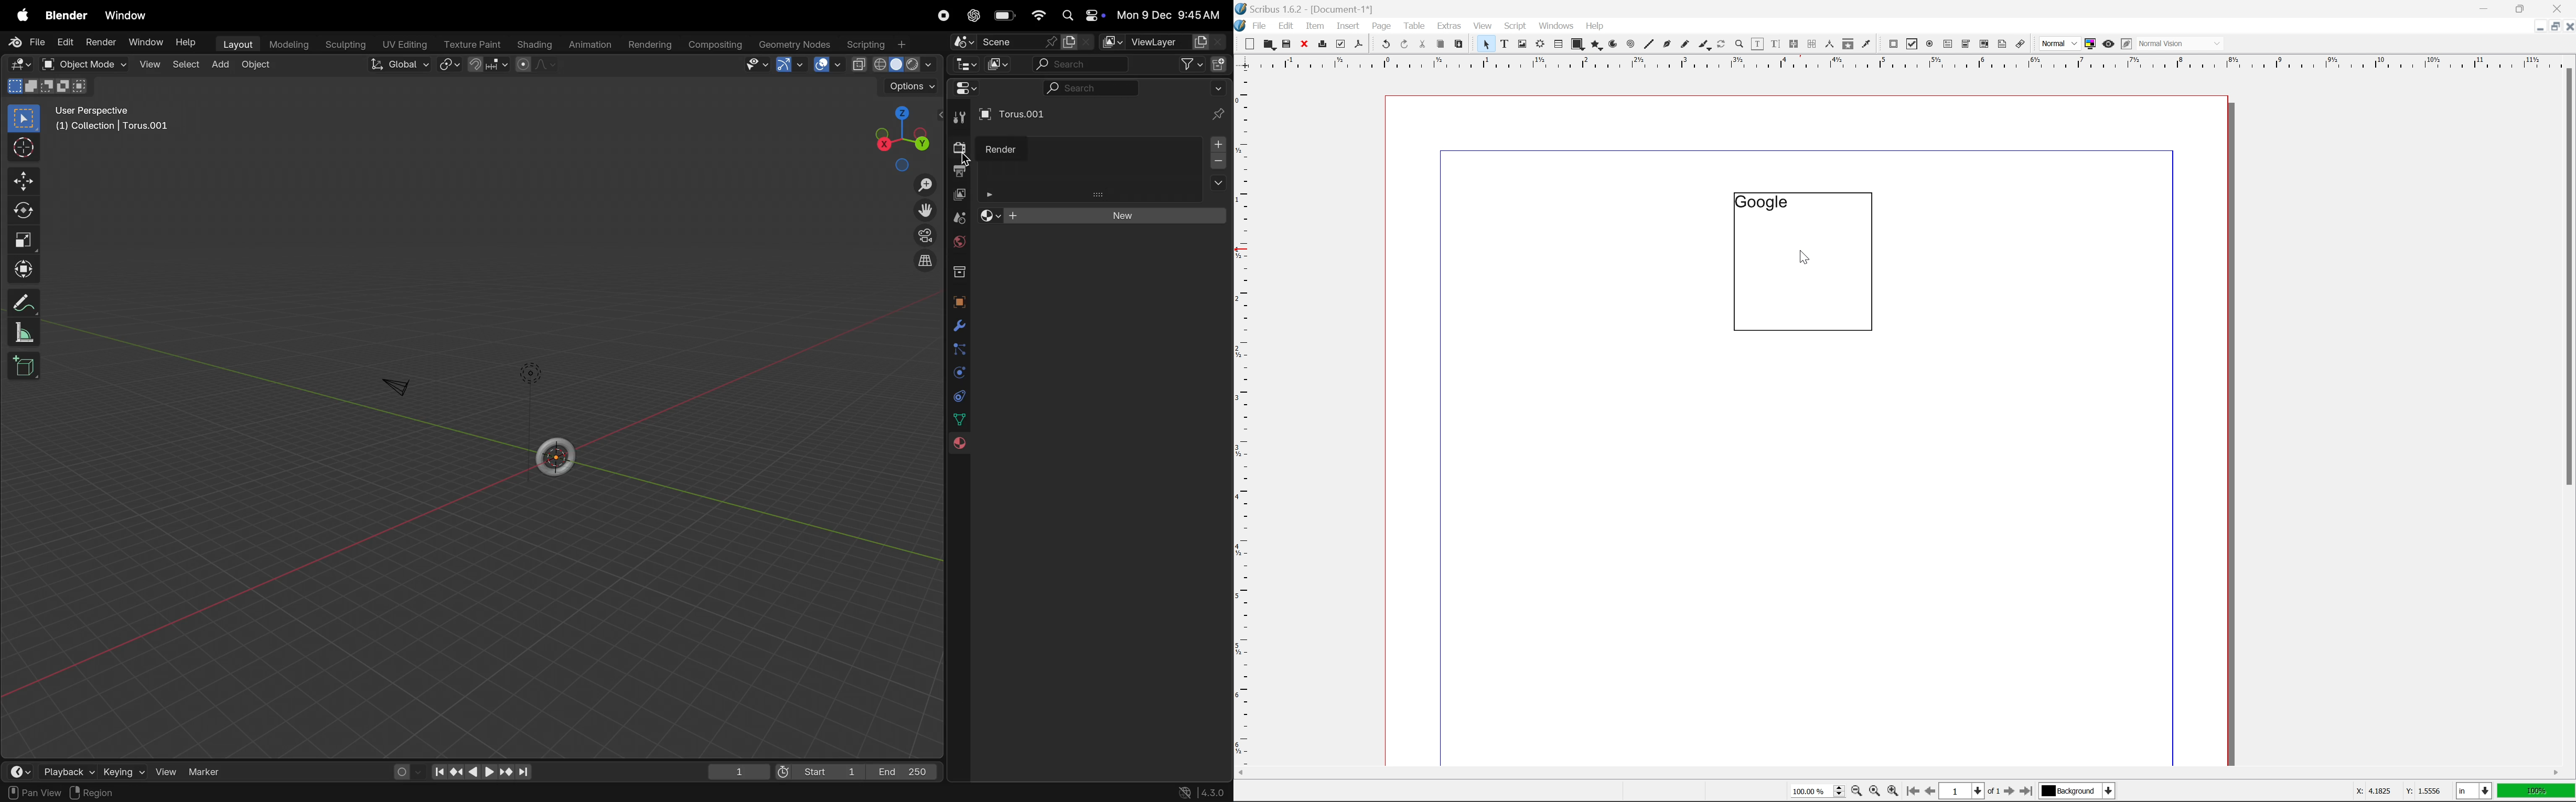 The height and width of the screenshot is (812, 2576). Describe the element at coordinates (1931, 792) in the screenshot. I see `go to previous page` at that location.